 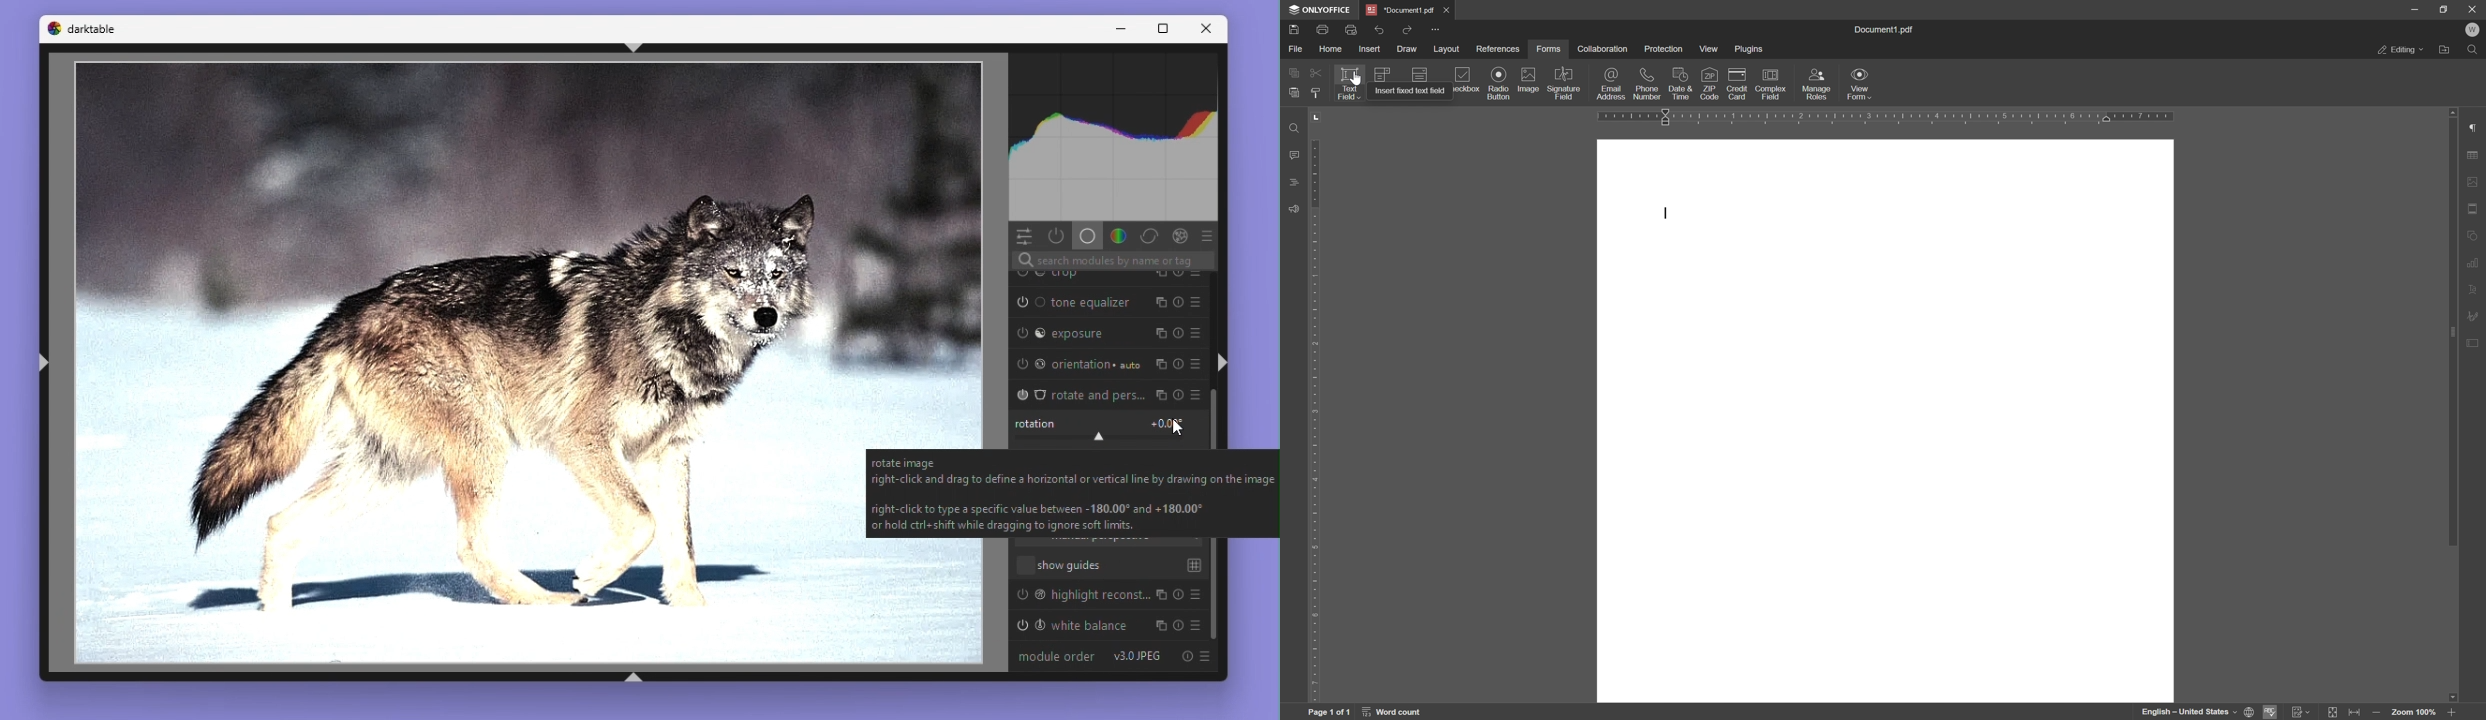 I want to click on welcome, so click(x=2474, y=30).